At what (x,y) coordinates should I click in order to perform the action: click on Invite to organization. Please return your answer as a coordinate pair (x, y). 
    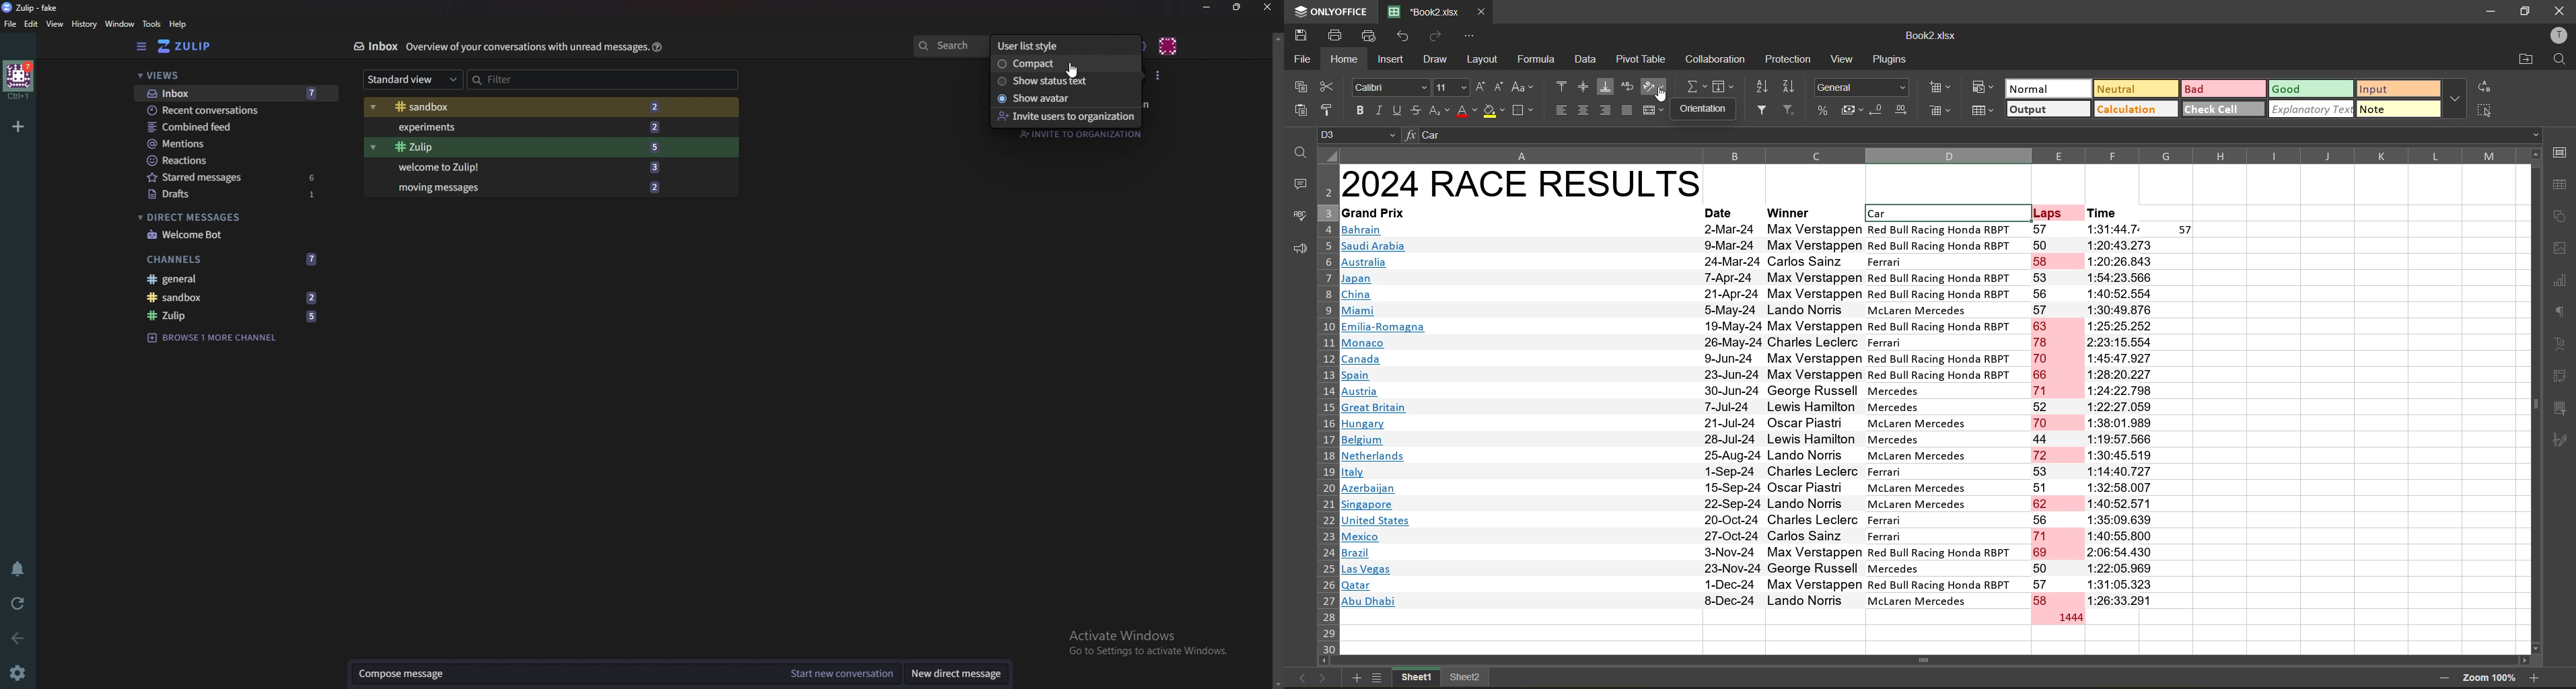
    Looking at the image, I should click on (1078, 134).